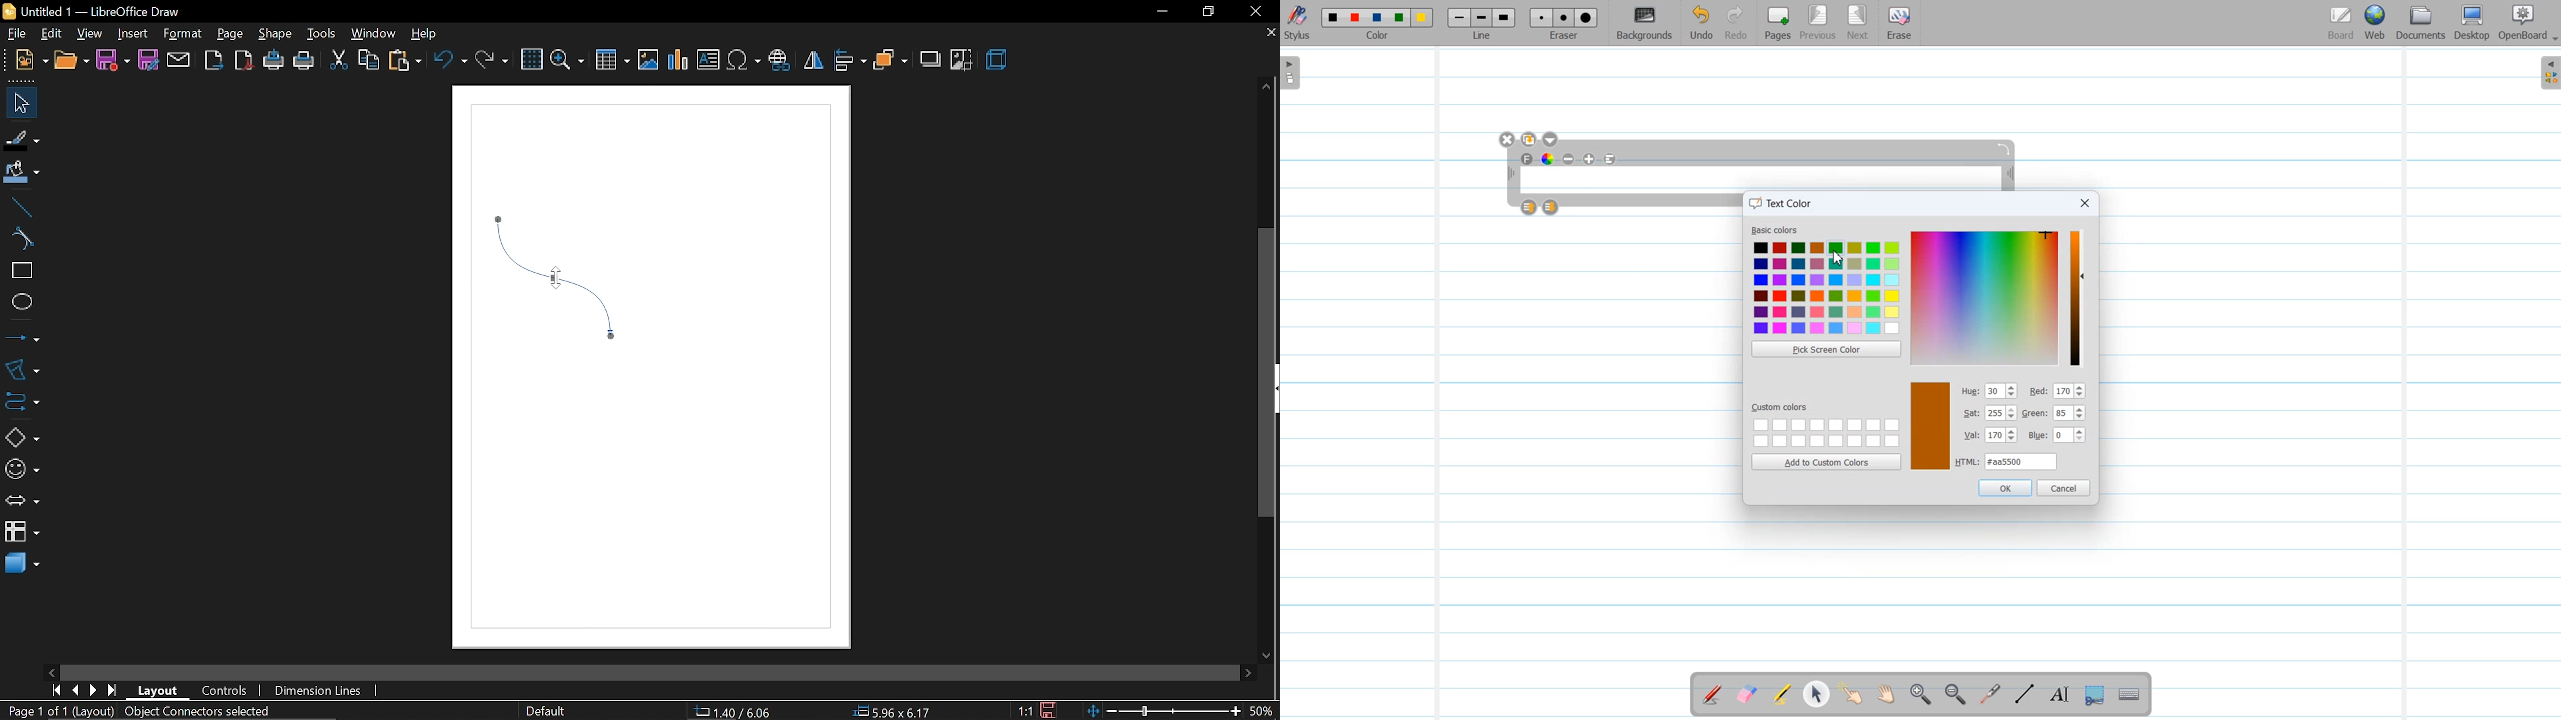  Describe the element at coordinates (114, 690) in the screenshot. I see `go to last page` at that location.